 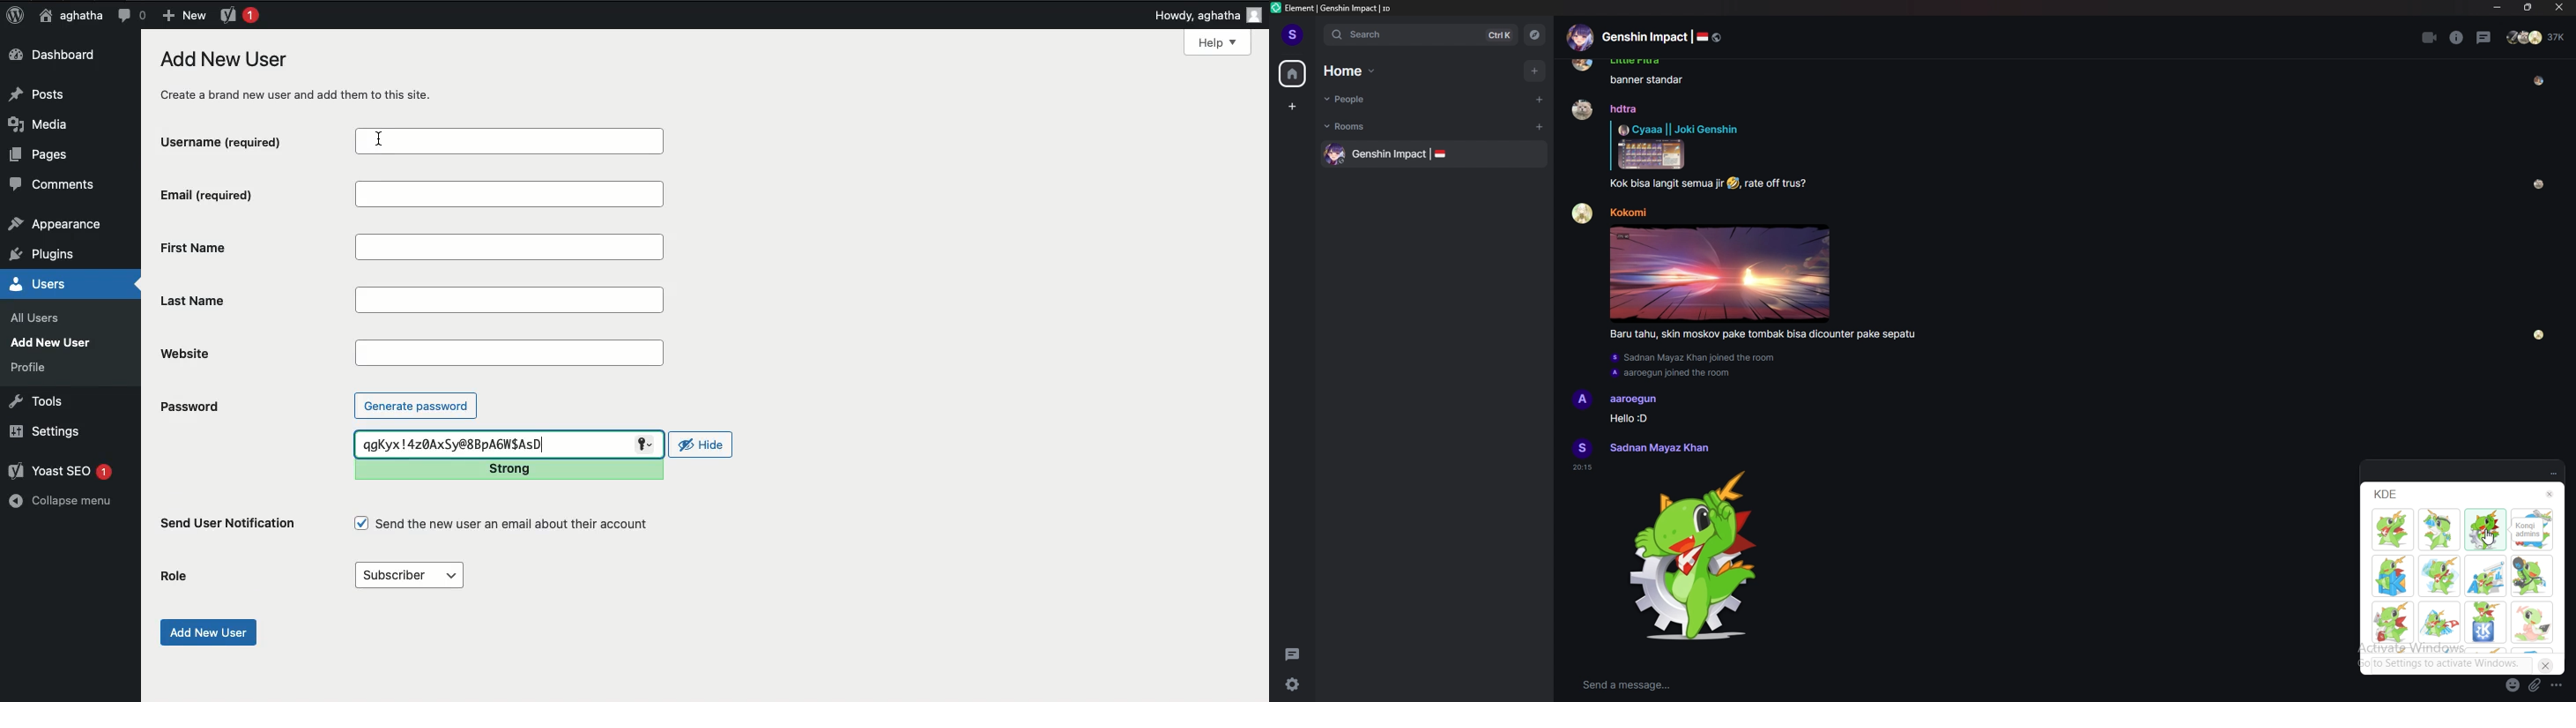 What do you see at coordinates (2499, 8) in the screenshot?
I see `minimize` at bounding box center [2499, 8].